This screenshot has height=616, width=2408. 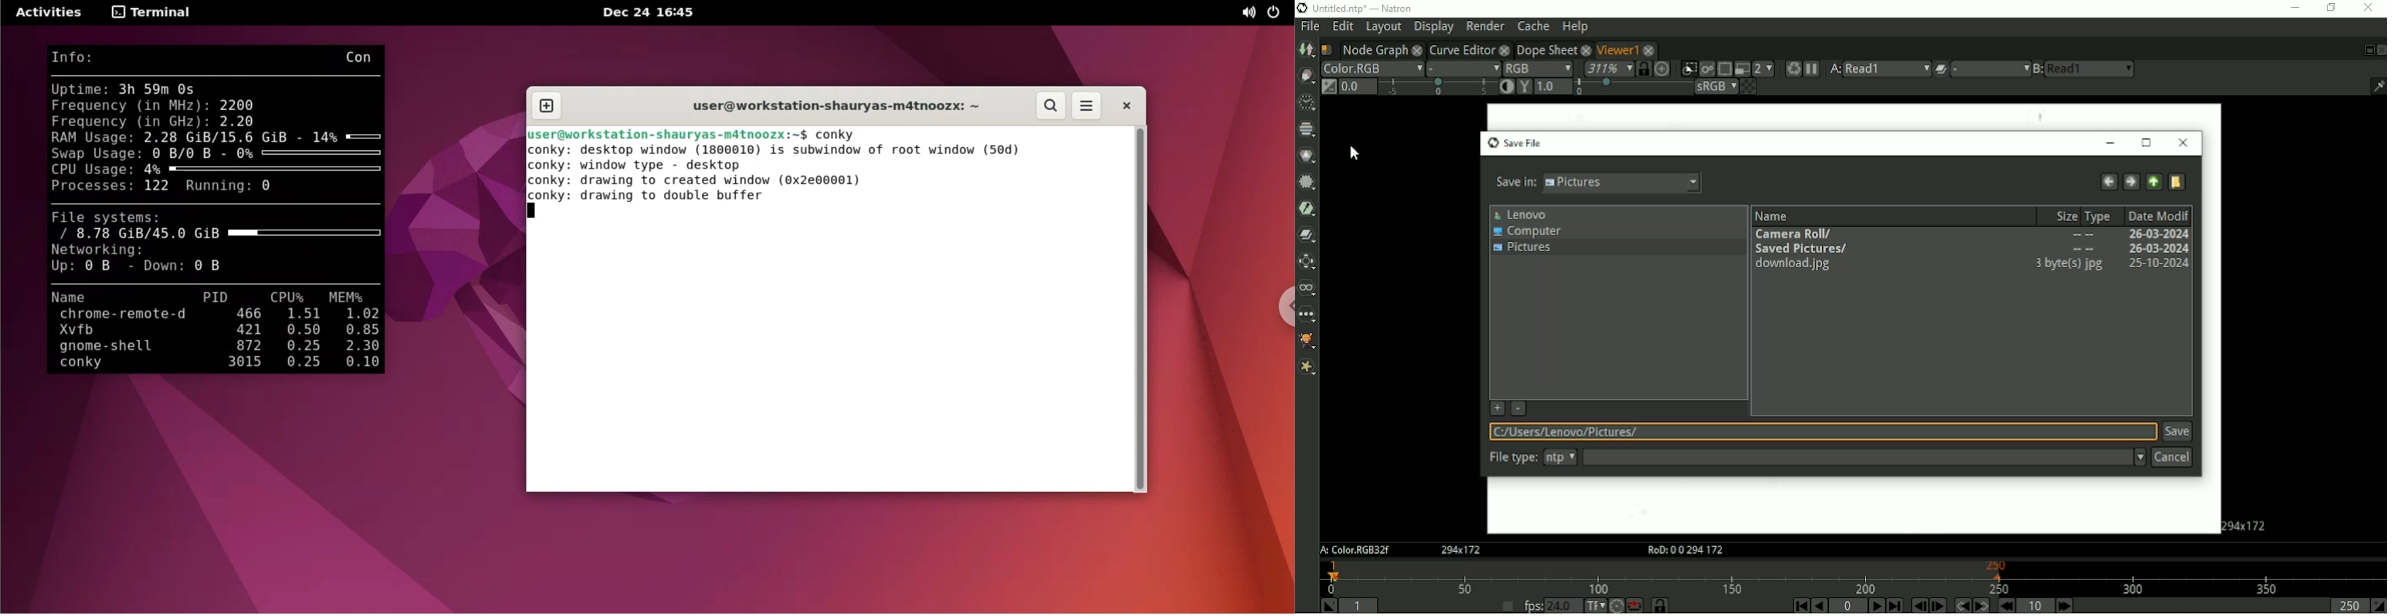 I want to click on Remove selected directory from favorite list, so click(x=1519, y=408).